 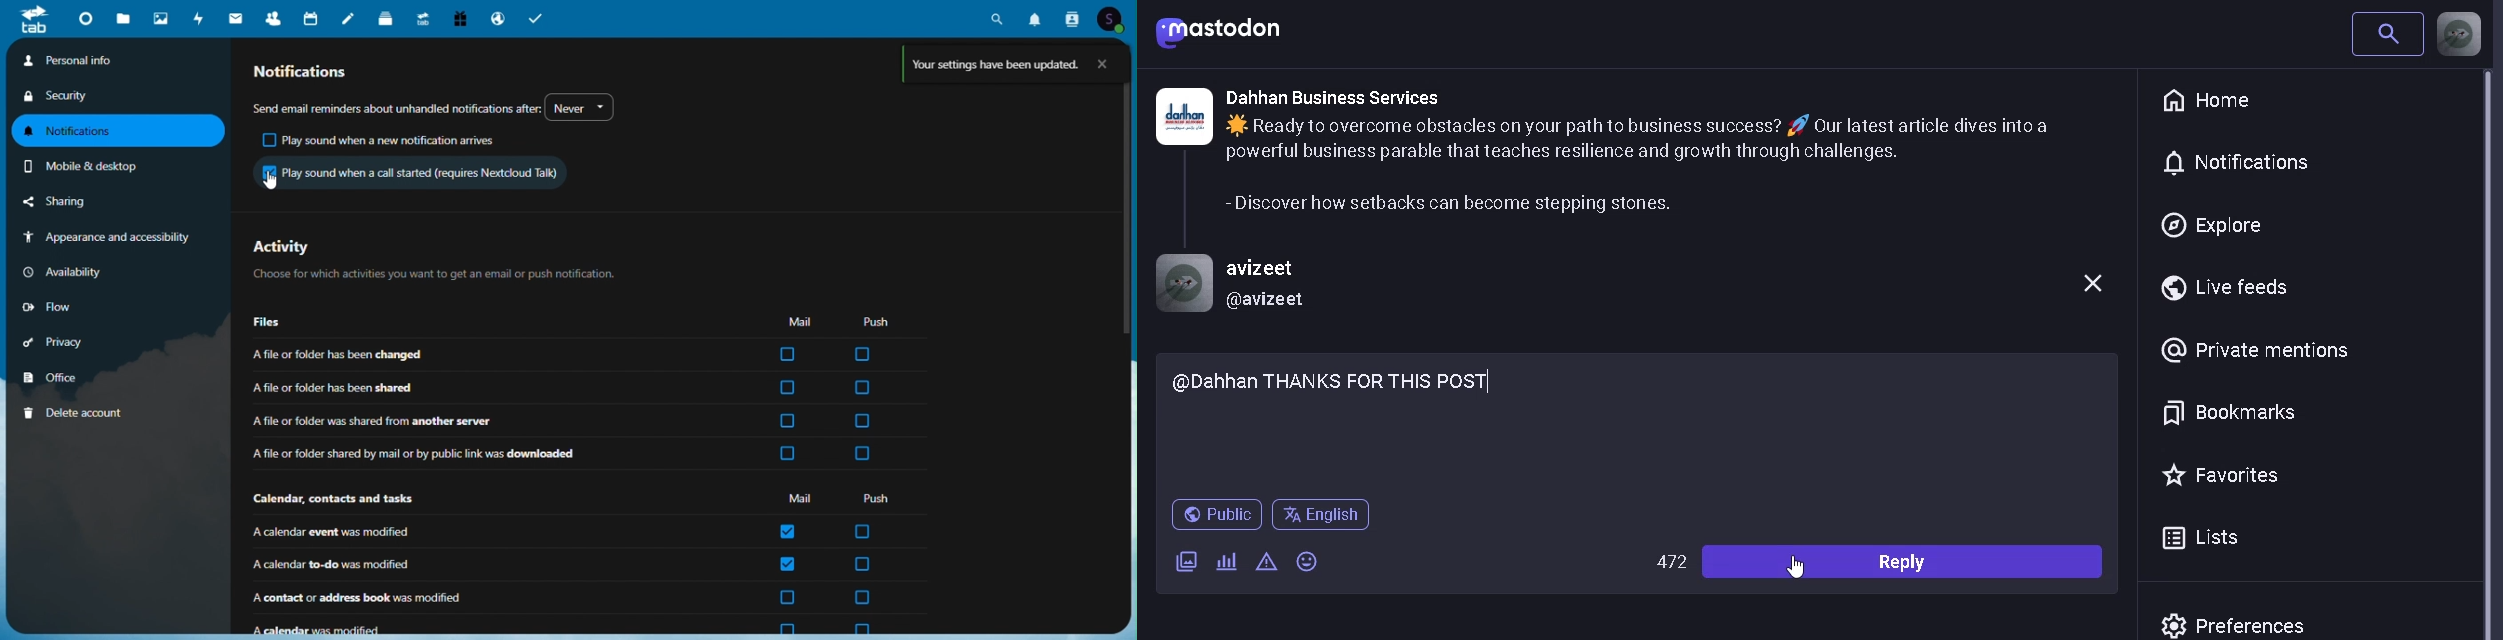 What do you see at coordinates (1908, 561) in the screenshot?
I see `reply bar` at bounding box center [1908, 561].